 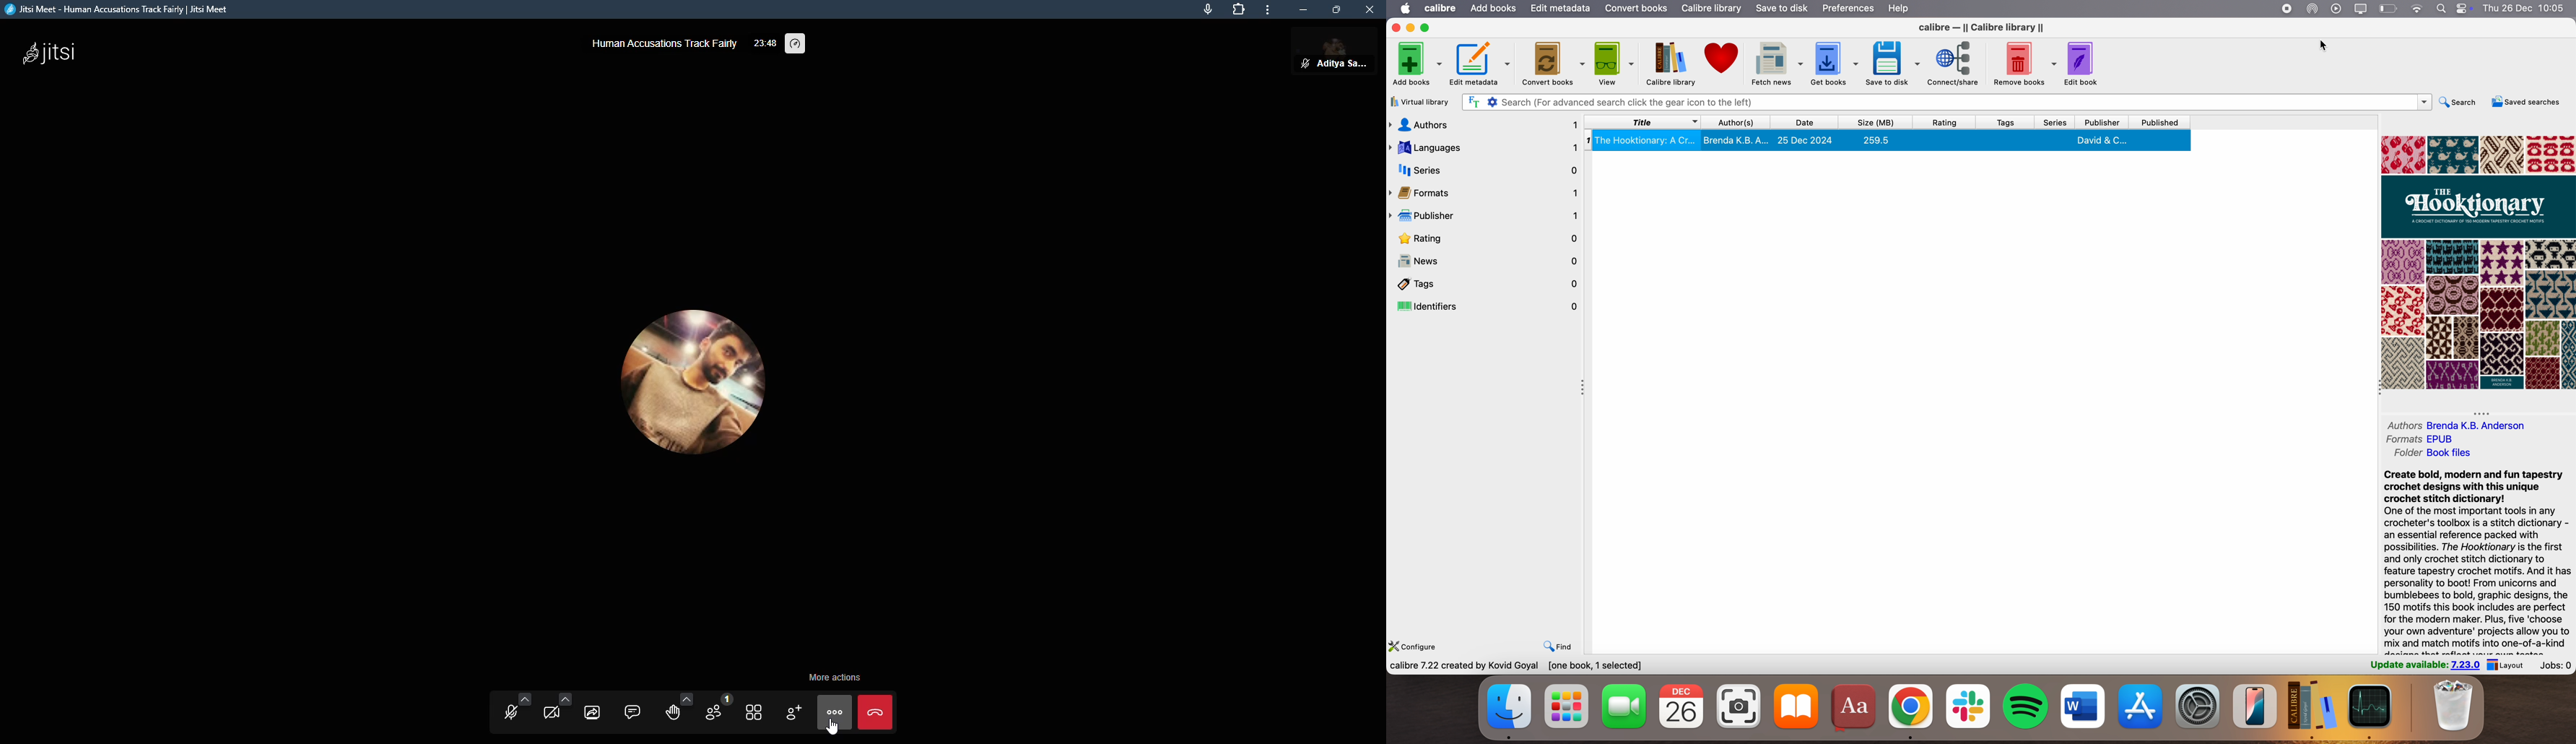 What do you see at coordinates (1893, 62) in the screenshot?
I see `save to disk` at bounding box center [1893, 62].